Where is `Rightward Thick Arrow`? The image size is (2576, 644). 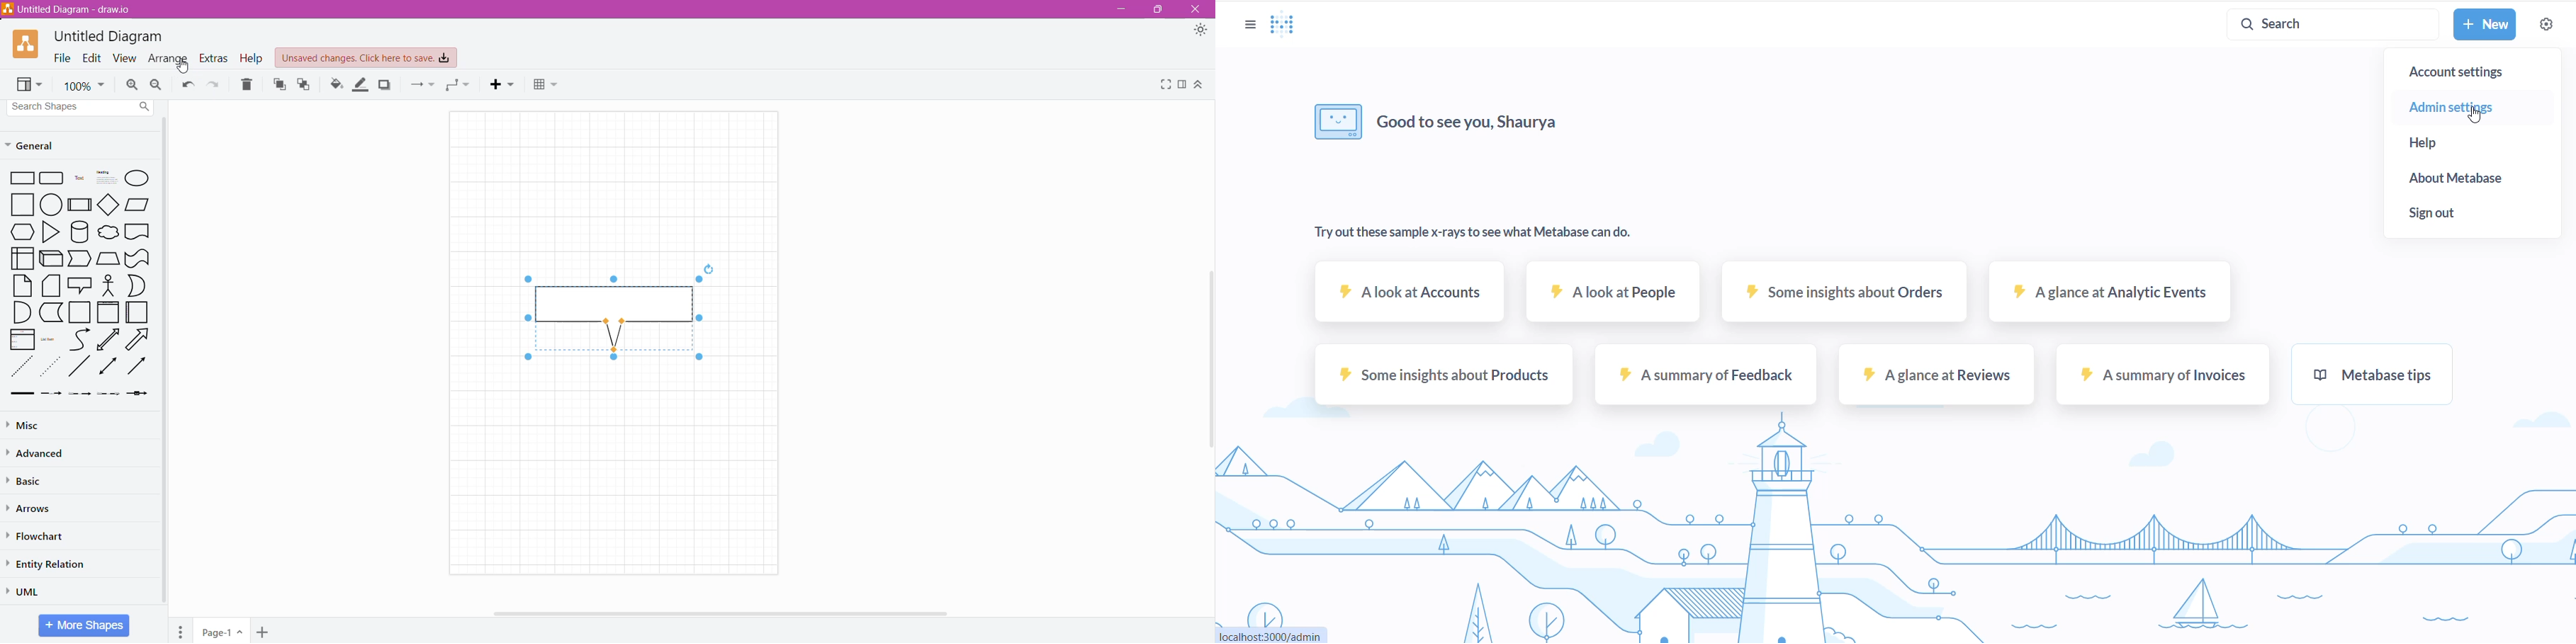
Rightward Thick Arrow is located at coordinates (137, 366).